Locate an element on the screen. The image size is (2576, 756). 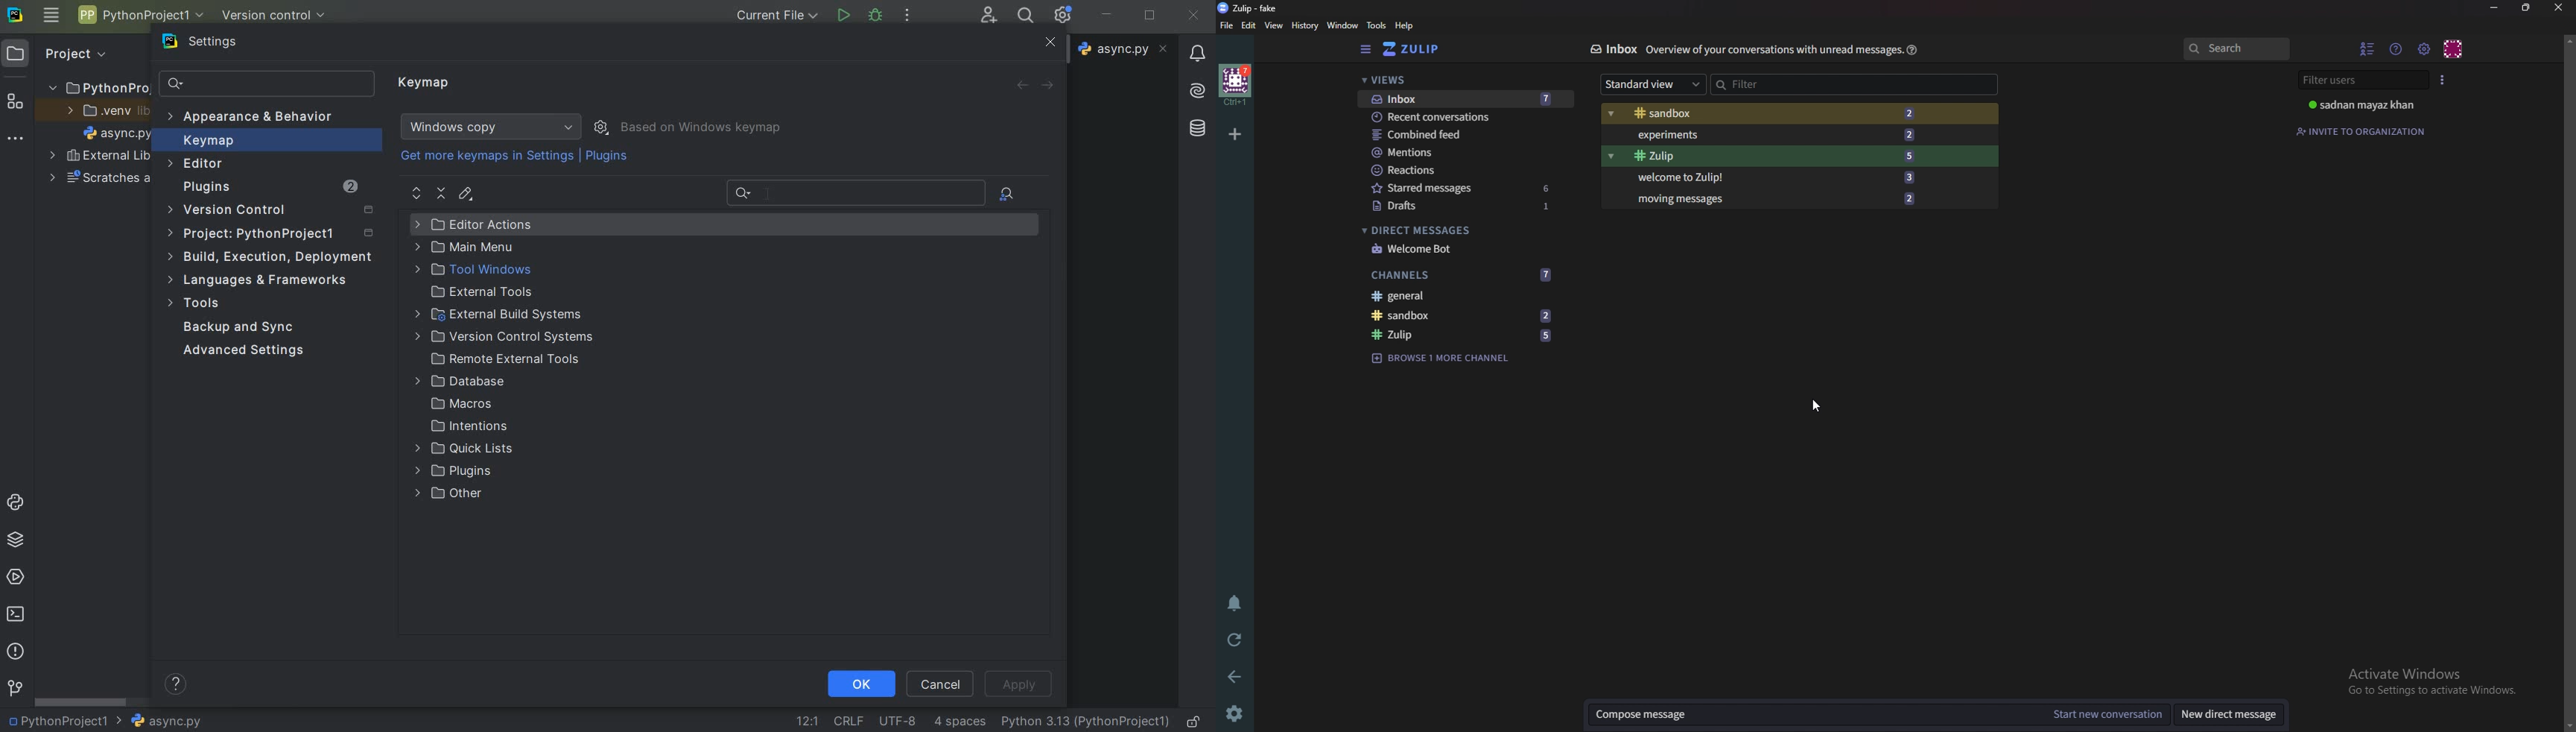
Main menu is located at coordinates (2425, 48).